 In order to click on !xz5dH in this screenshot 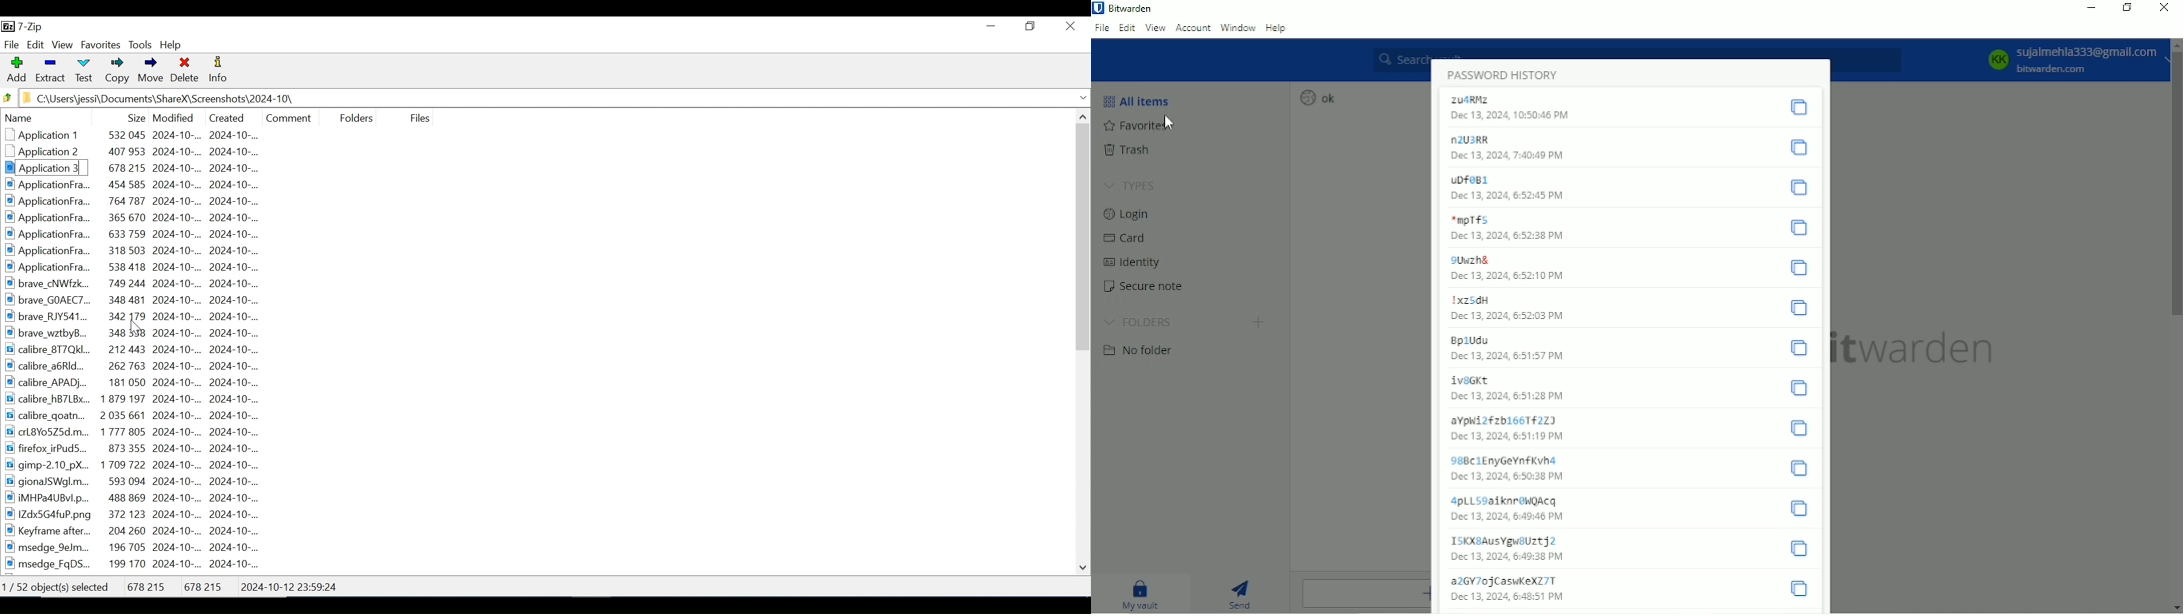, I will do `click(1468, 300)`.